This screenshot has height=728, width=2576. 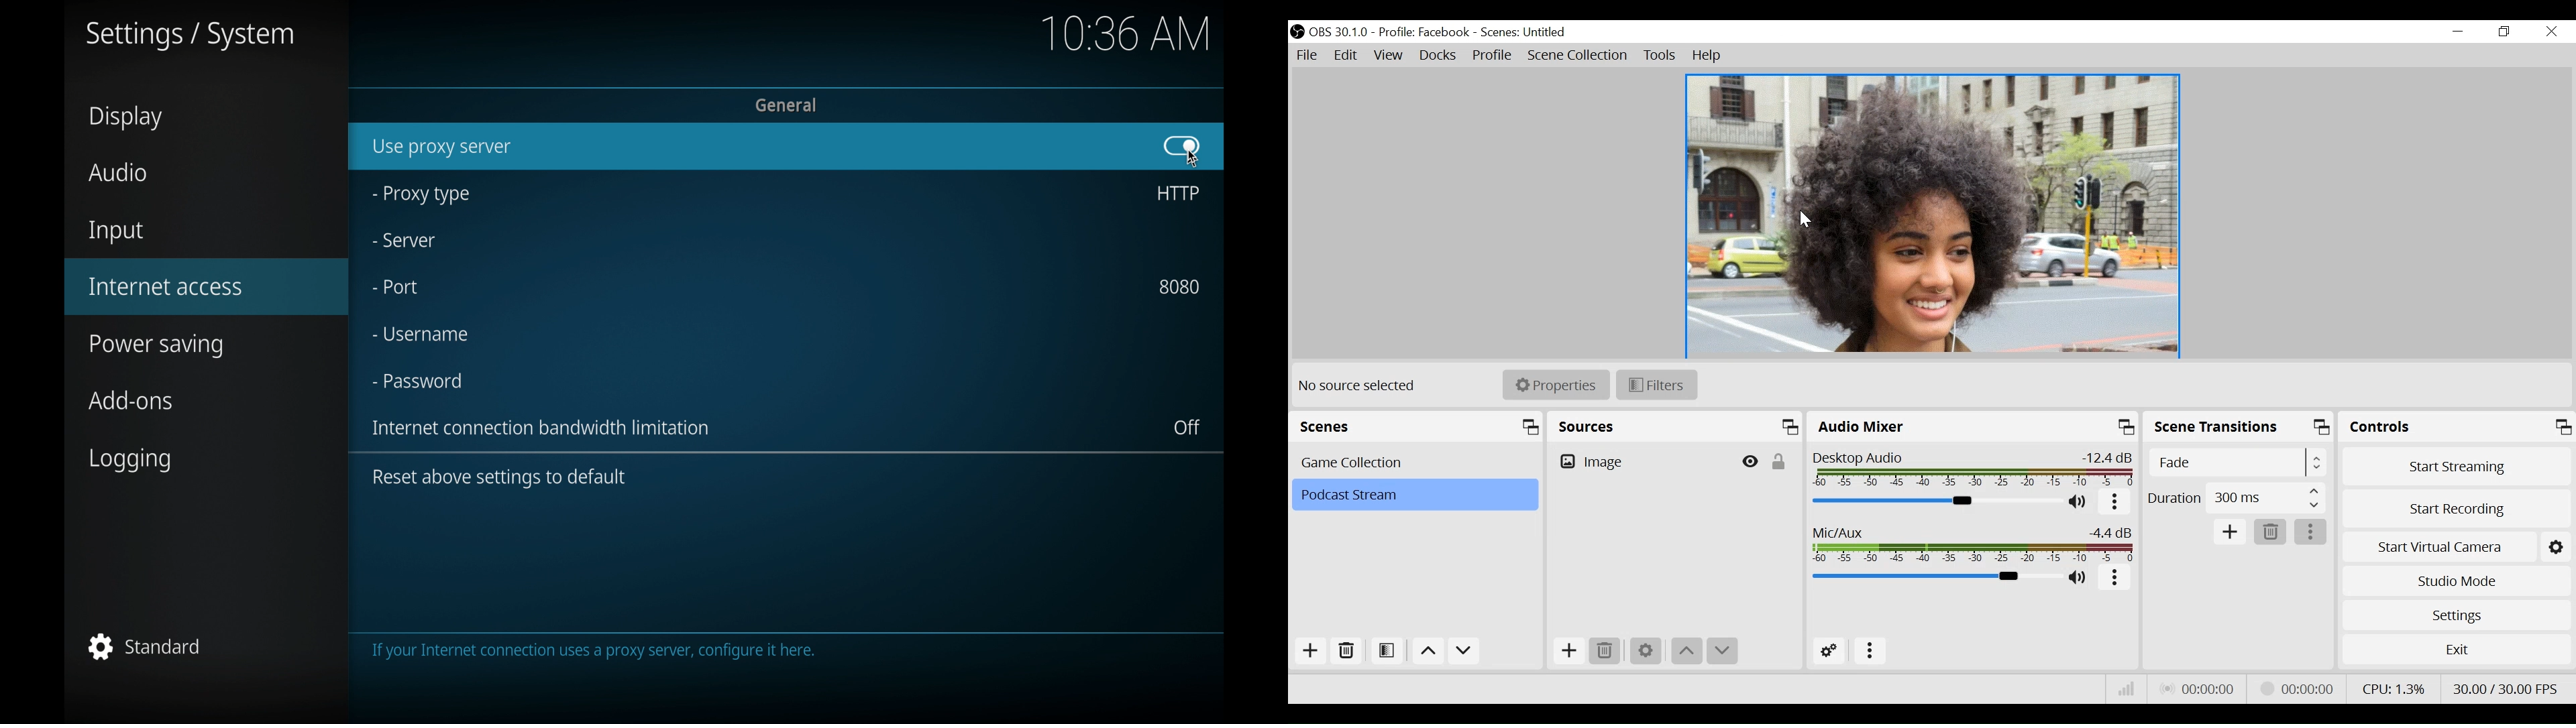 I want to click on Properties, so click(x=1556, y=385).